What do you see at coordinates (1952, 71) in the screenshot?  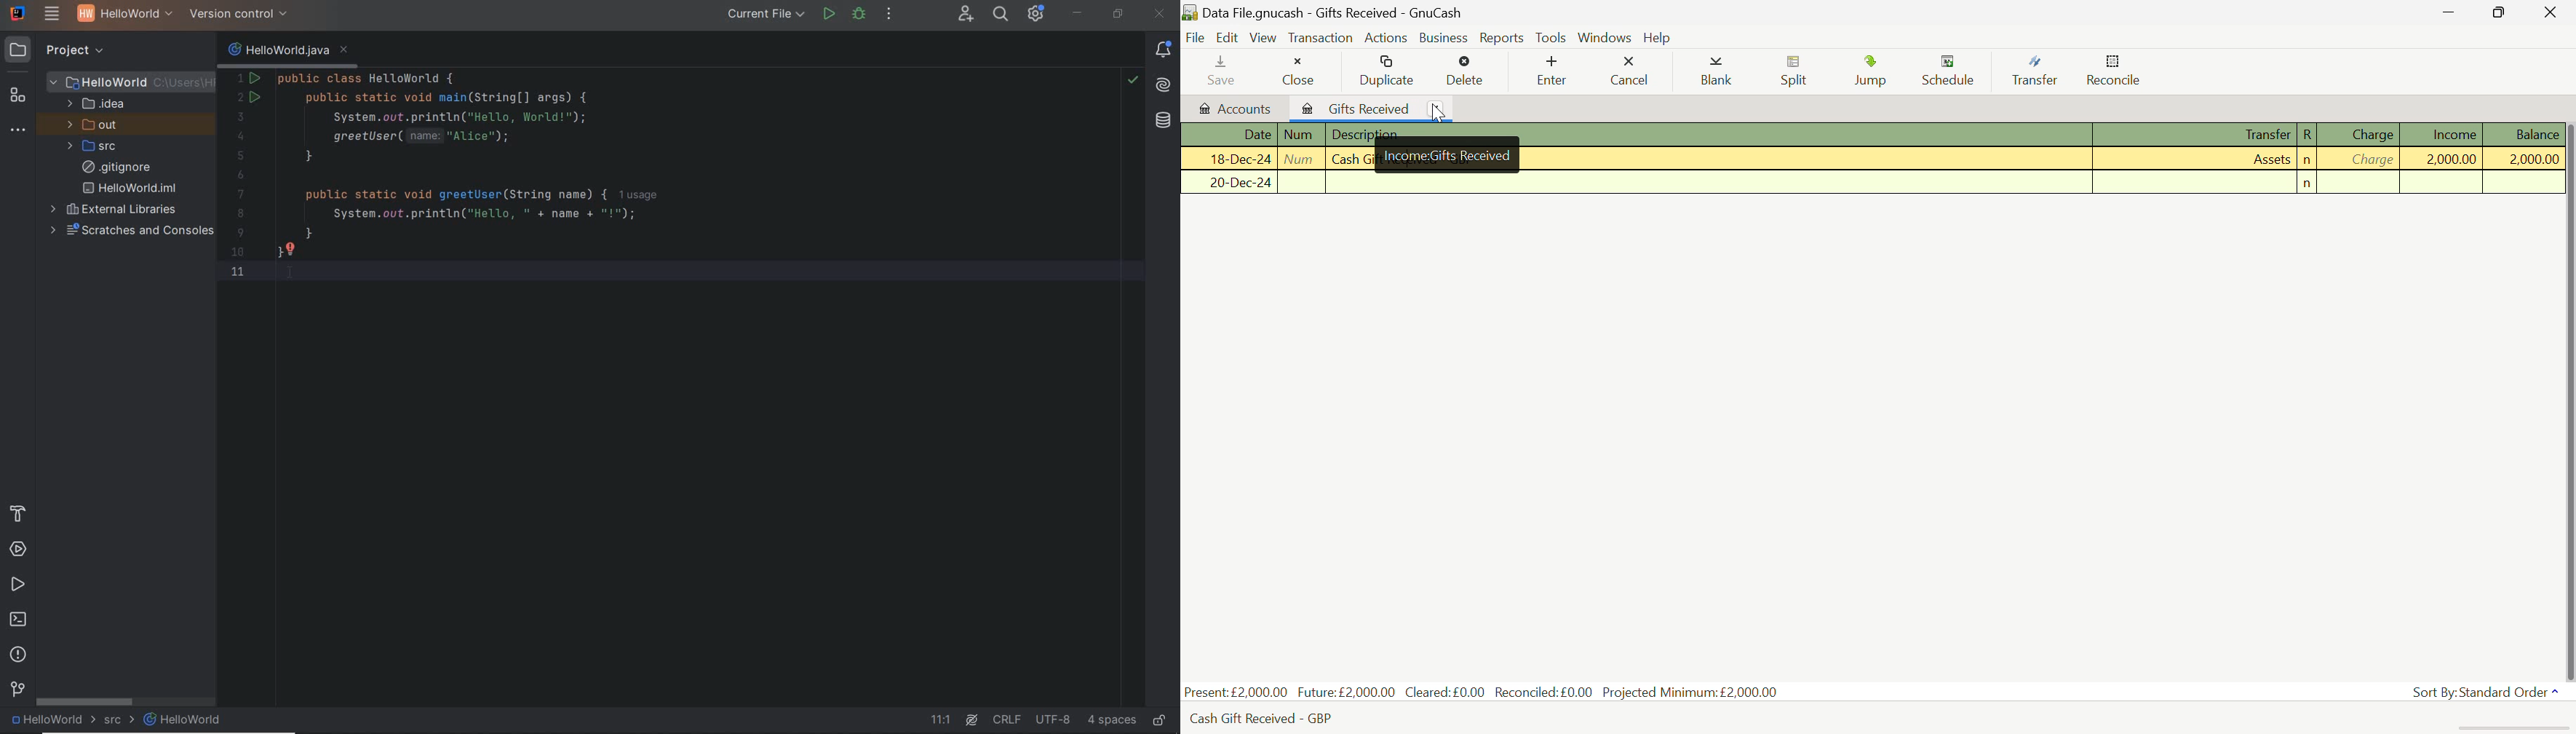 I see `Schedule` at bounding box center [1952, 71].